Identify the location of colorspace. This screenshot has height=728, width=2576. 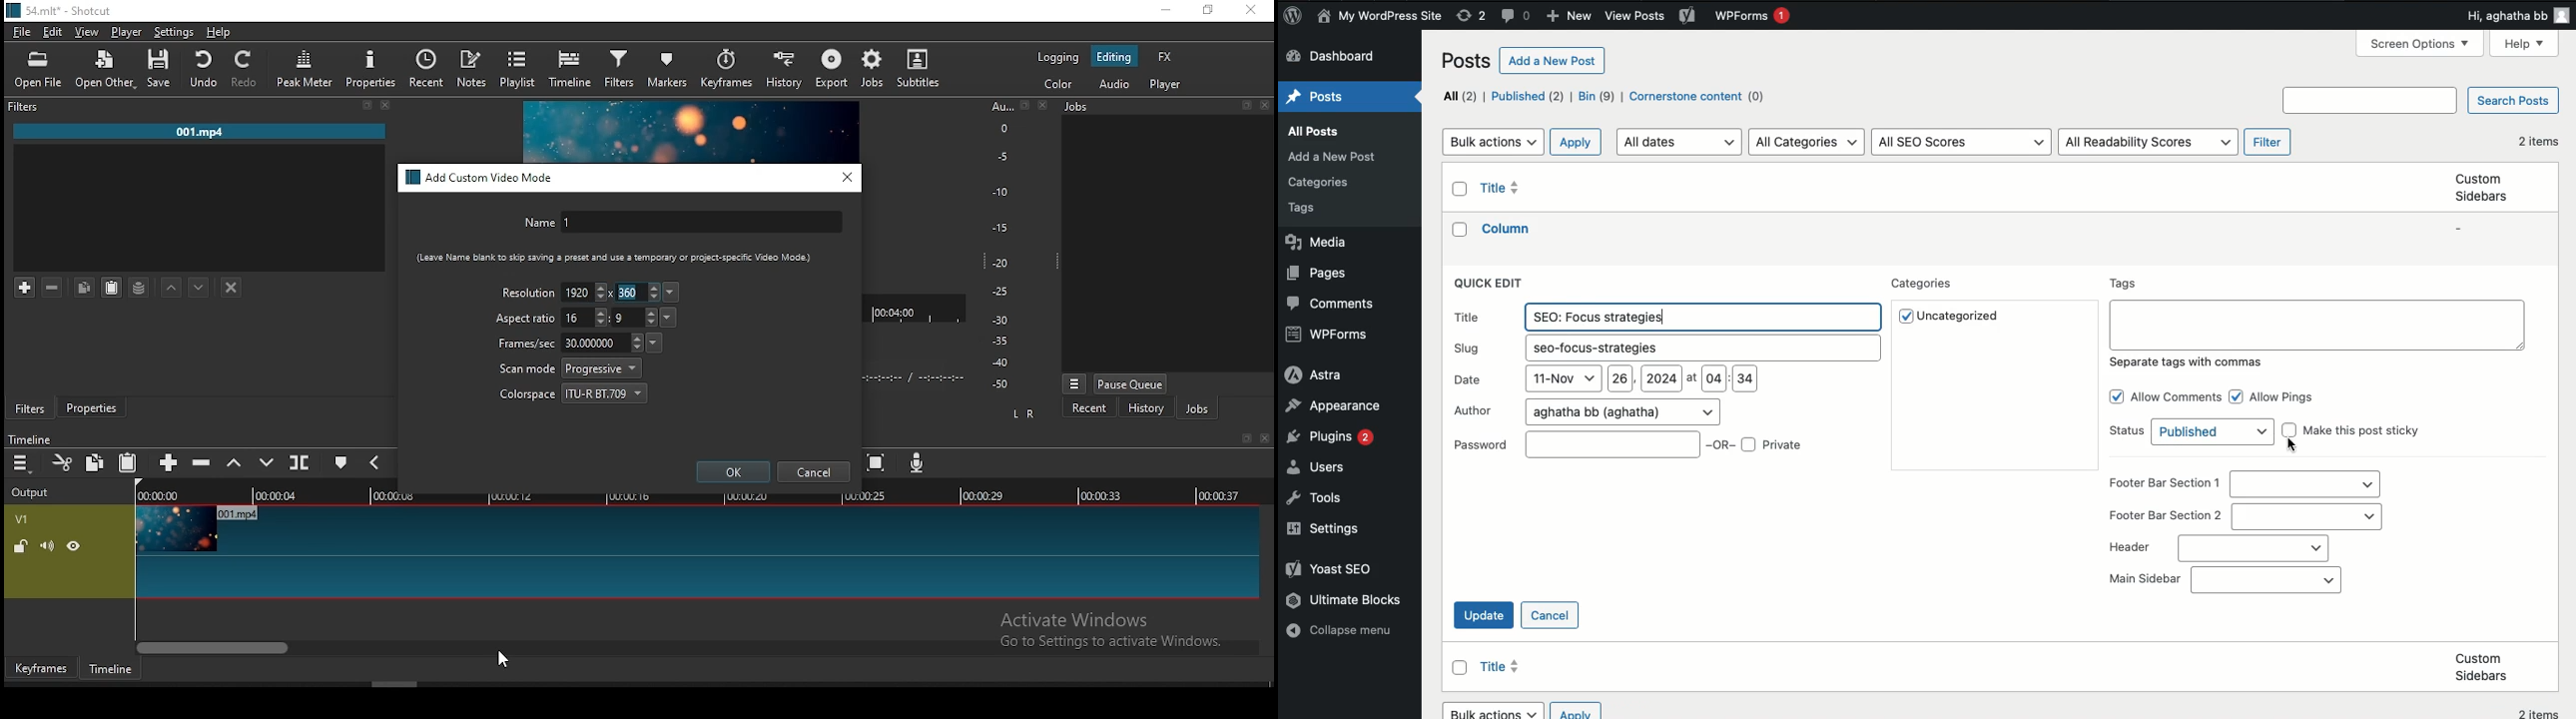
(574, 391).